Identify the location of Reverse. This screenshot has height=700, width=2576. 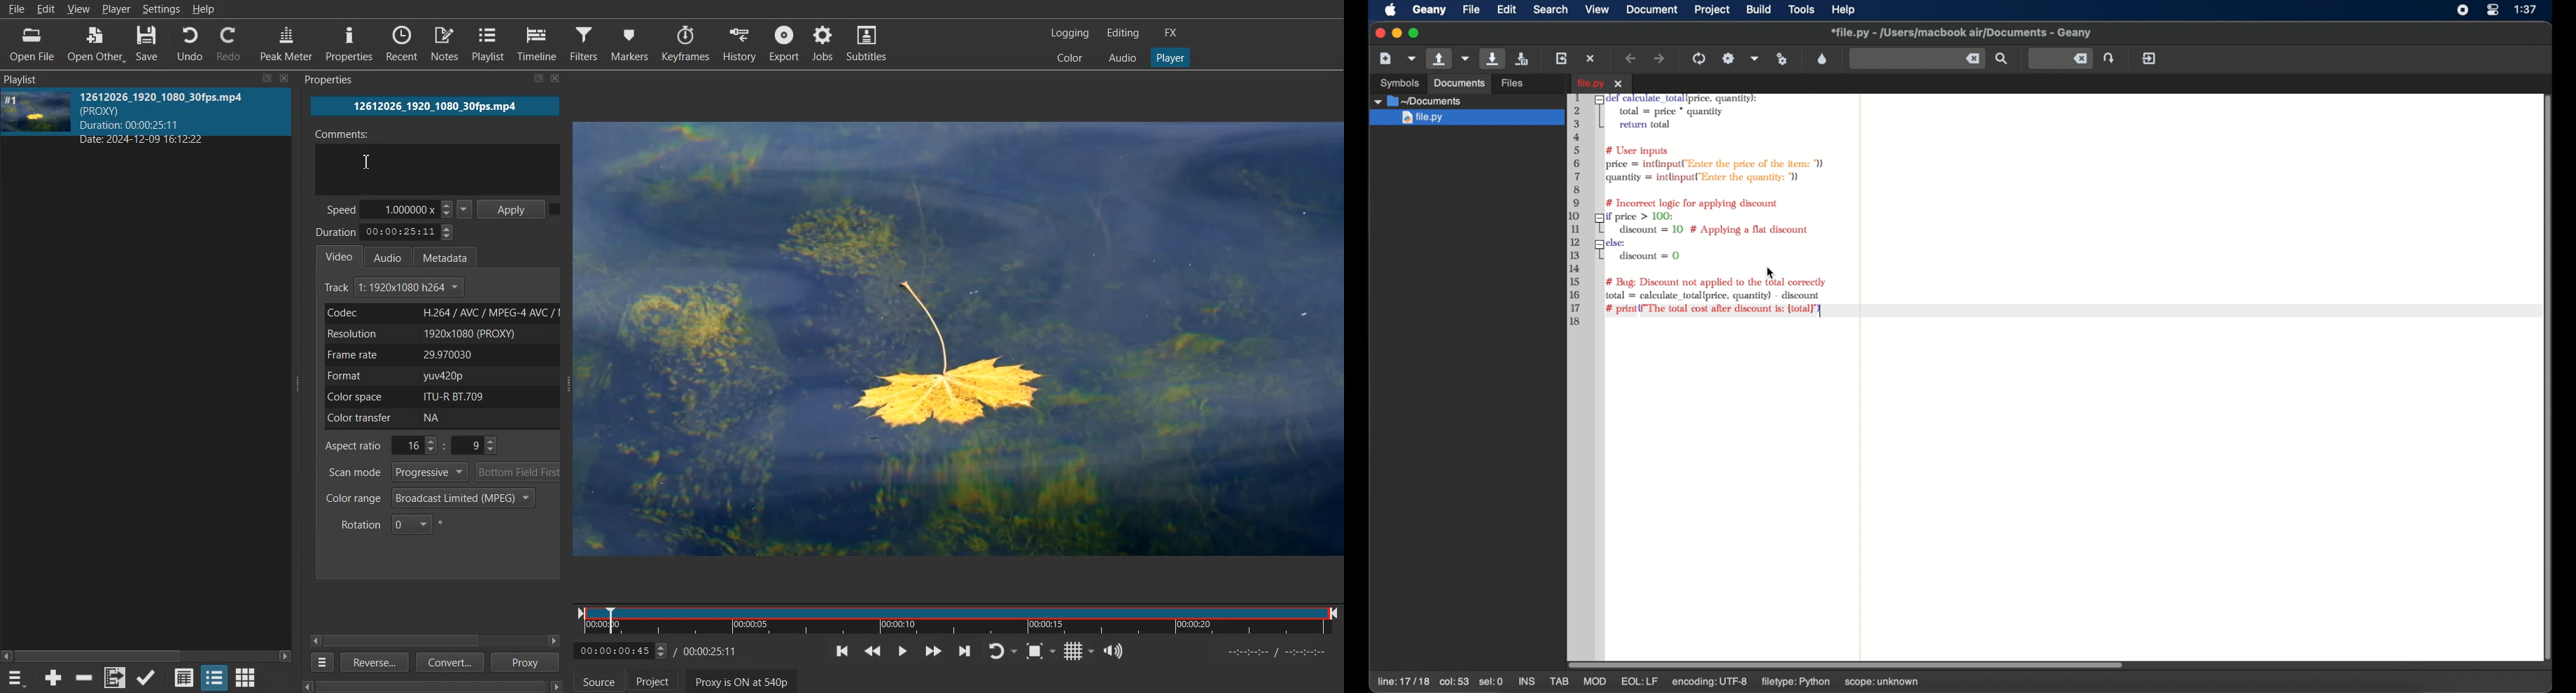
(372, 662).